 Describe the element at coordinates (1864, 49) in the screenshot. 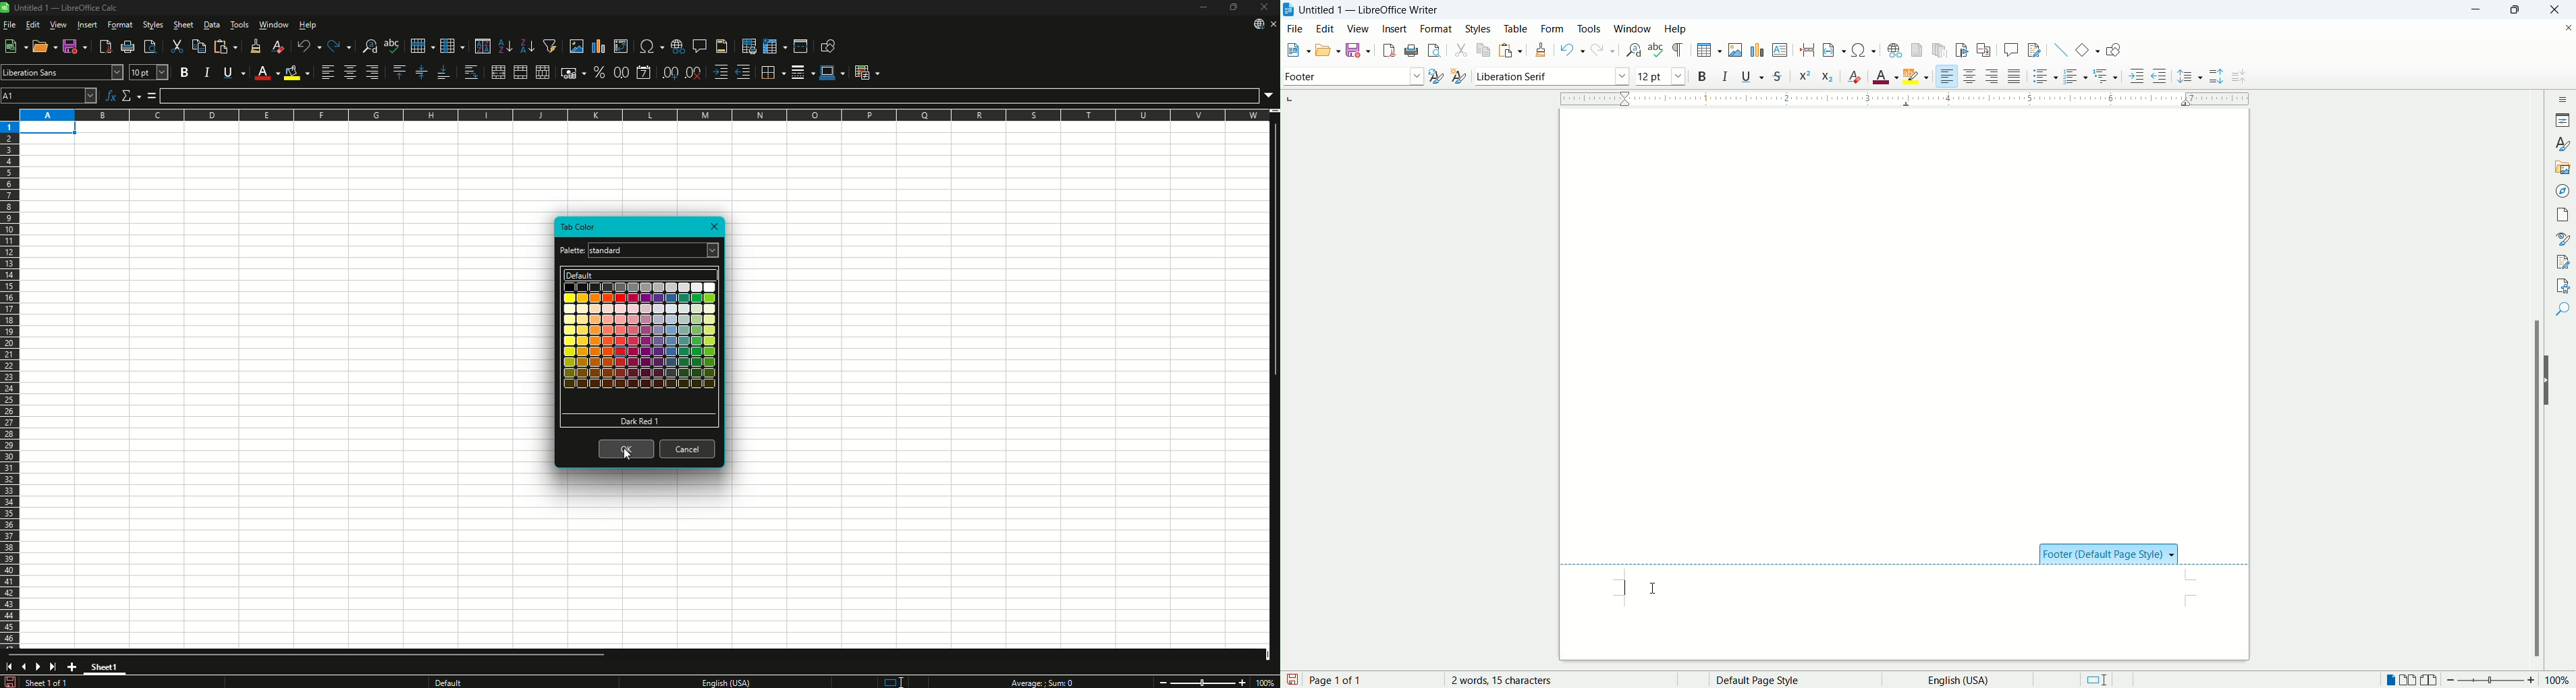

I see `insert symbol` at that location.